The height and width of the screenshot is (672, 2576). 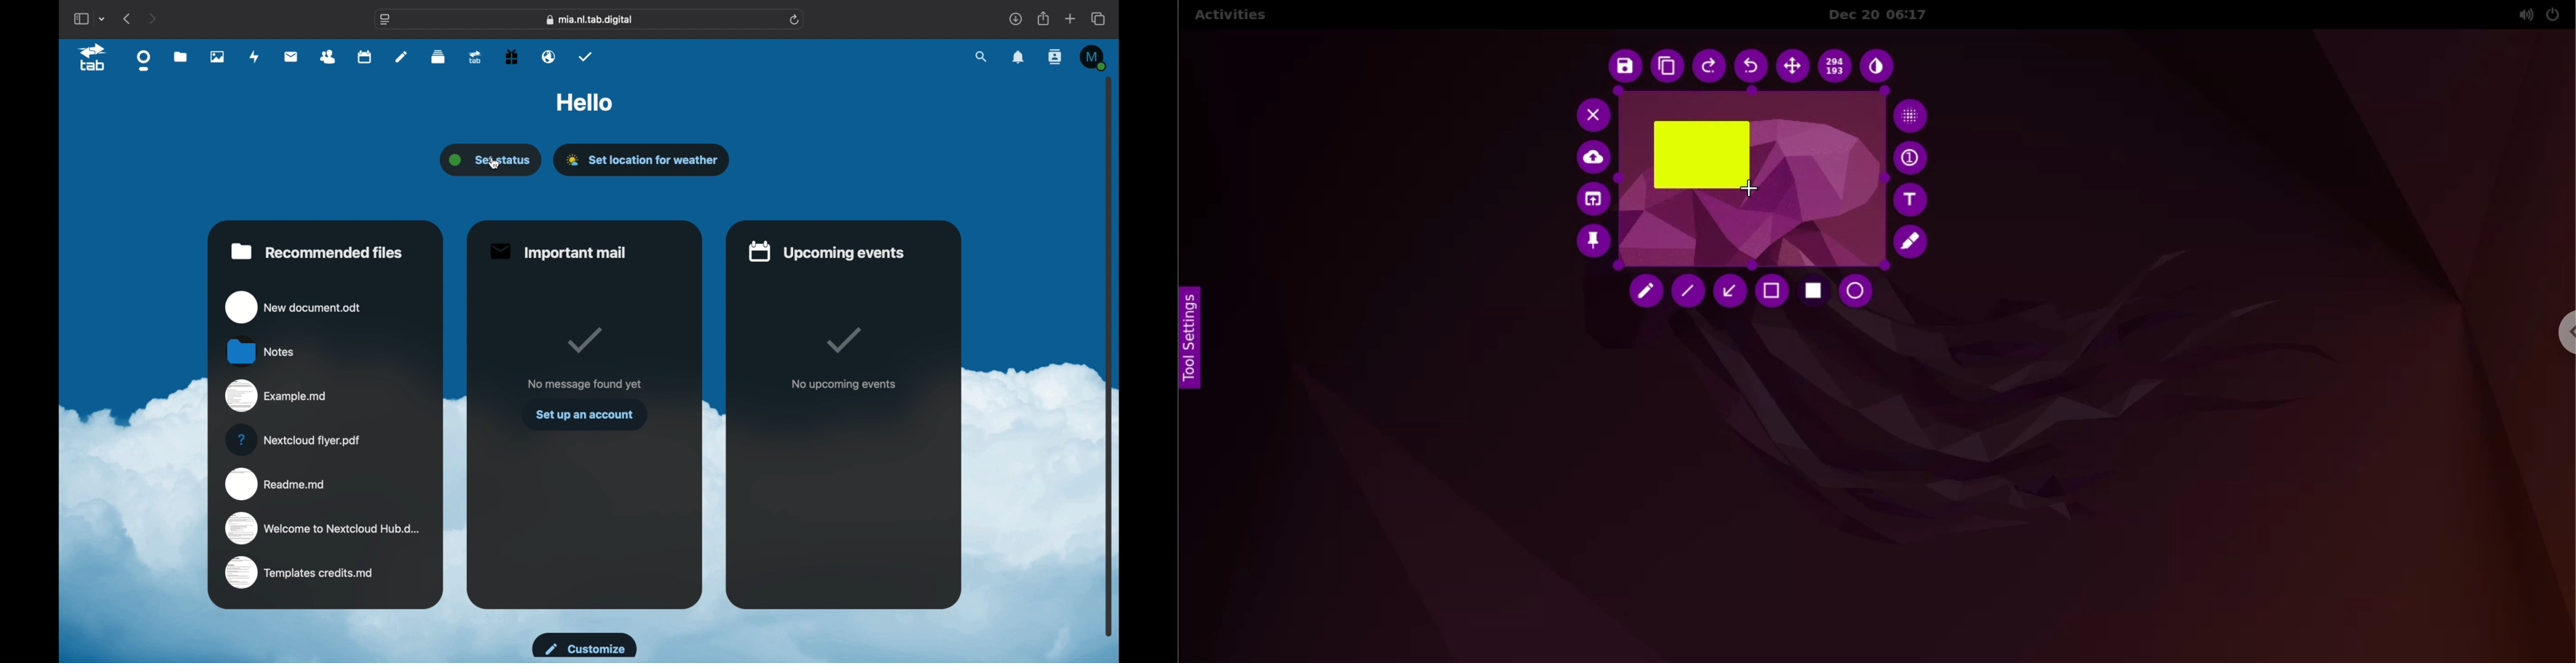 I want to click on set location for weather, so click(x=643, y=160).